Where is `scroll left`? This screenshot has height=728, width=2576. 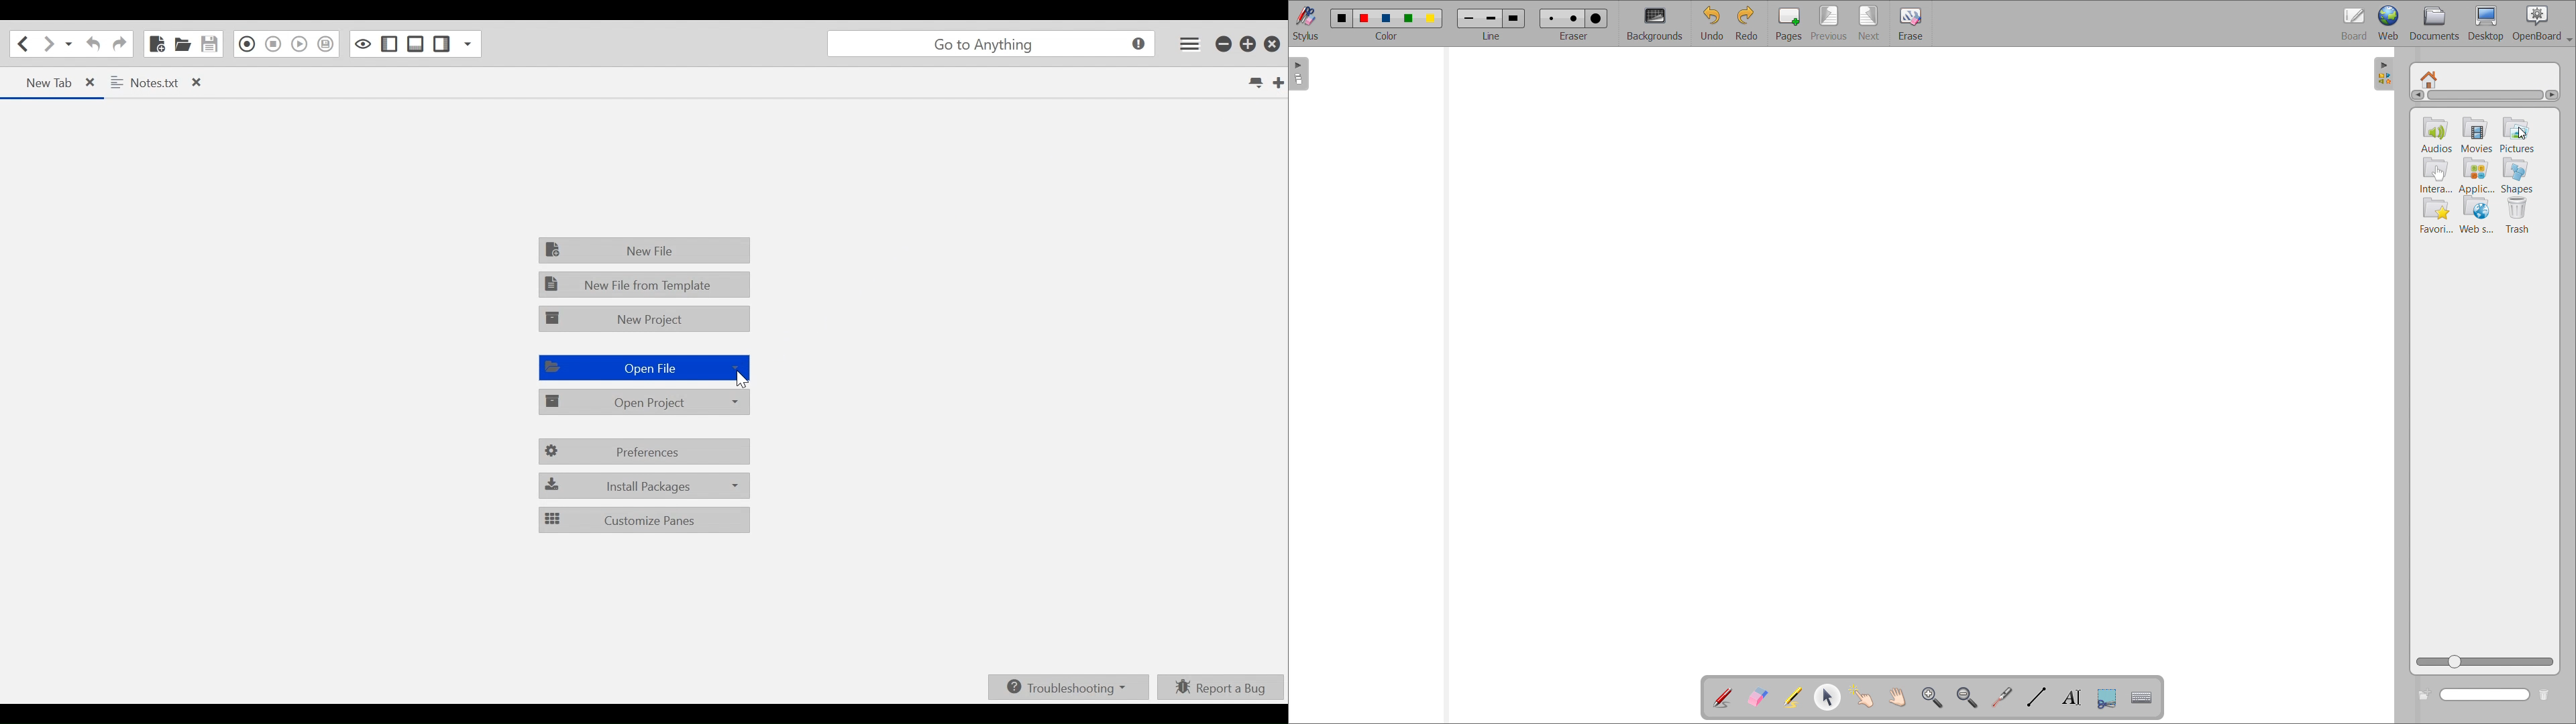
scroll left is located at coordinates (2416, 95).